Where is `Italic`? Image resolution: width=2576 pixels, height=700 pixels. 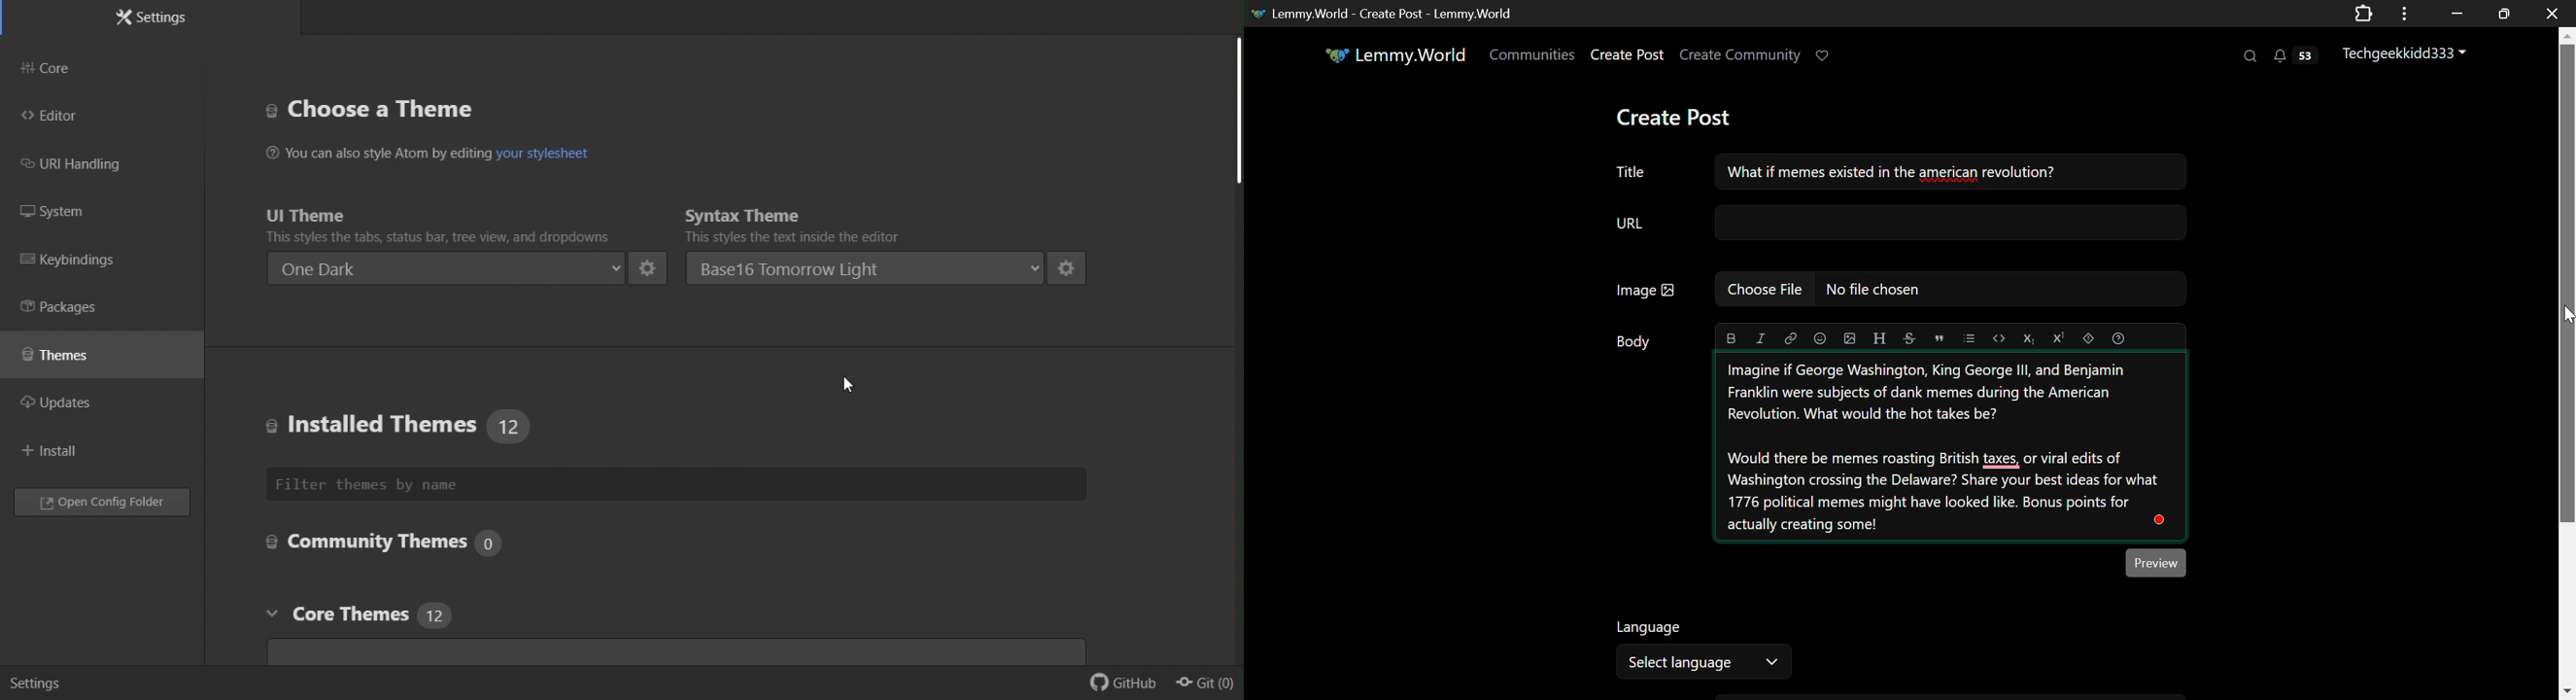 Italic is located at coordinates (1760, 337).